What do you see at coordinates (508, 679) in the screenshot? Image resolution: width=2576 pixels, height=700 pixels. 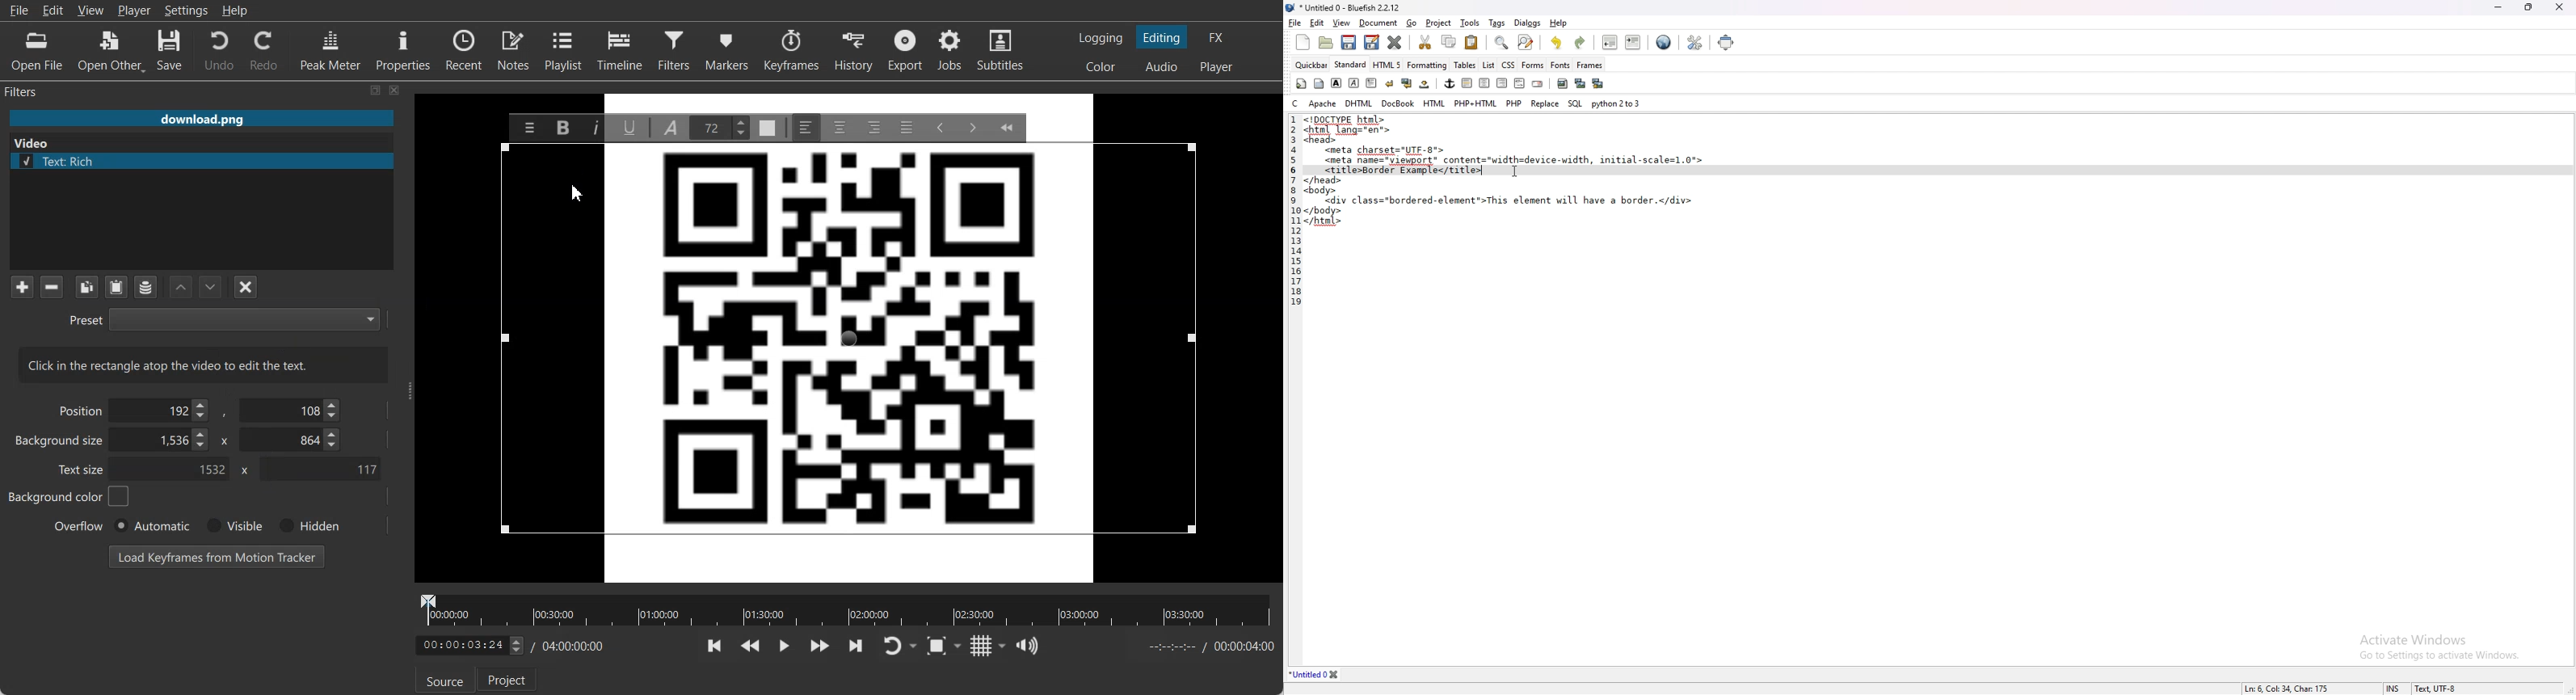 I see `Project` at bounding box center [508, 679].